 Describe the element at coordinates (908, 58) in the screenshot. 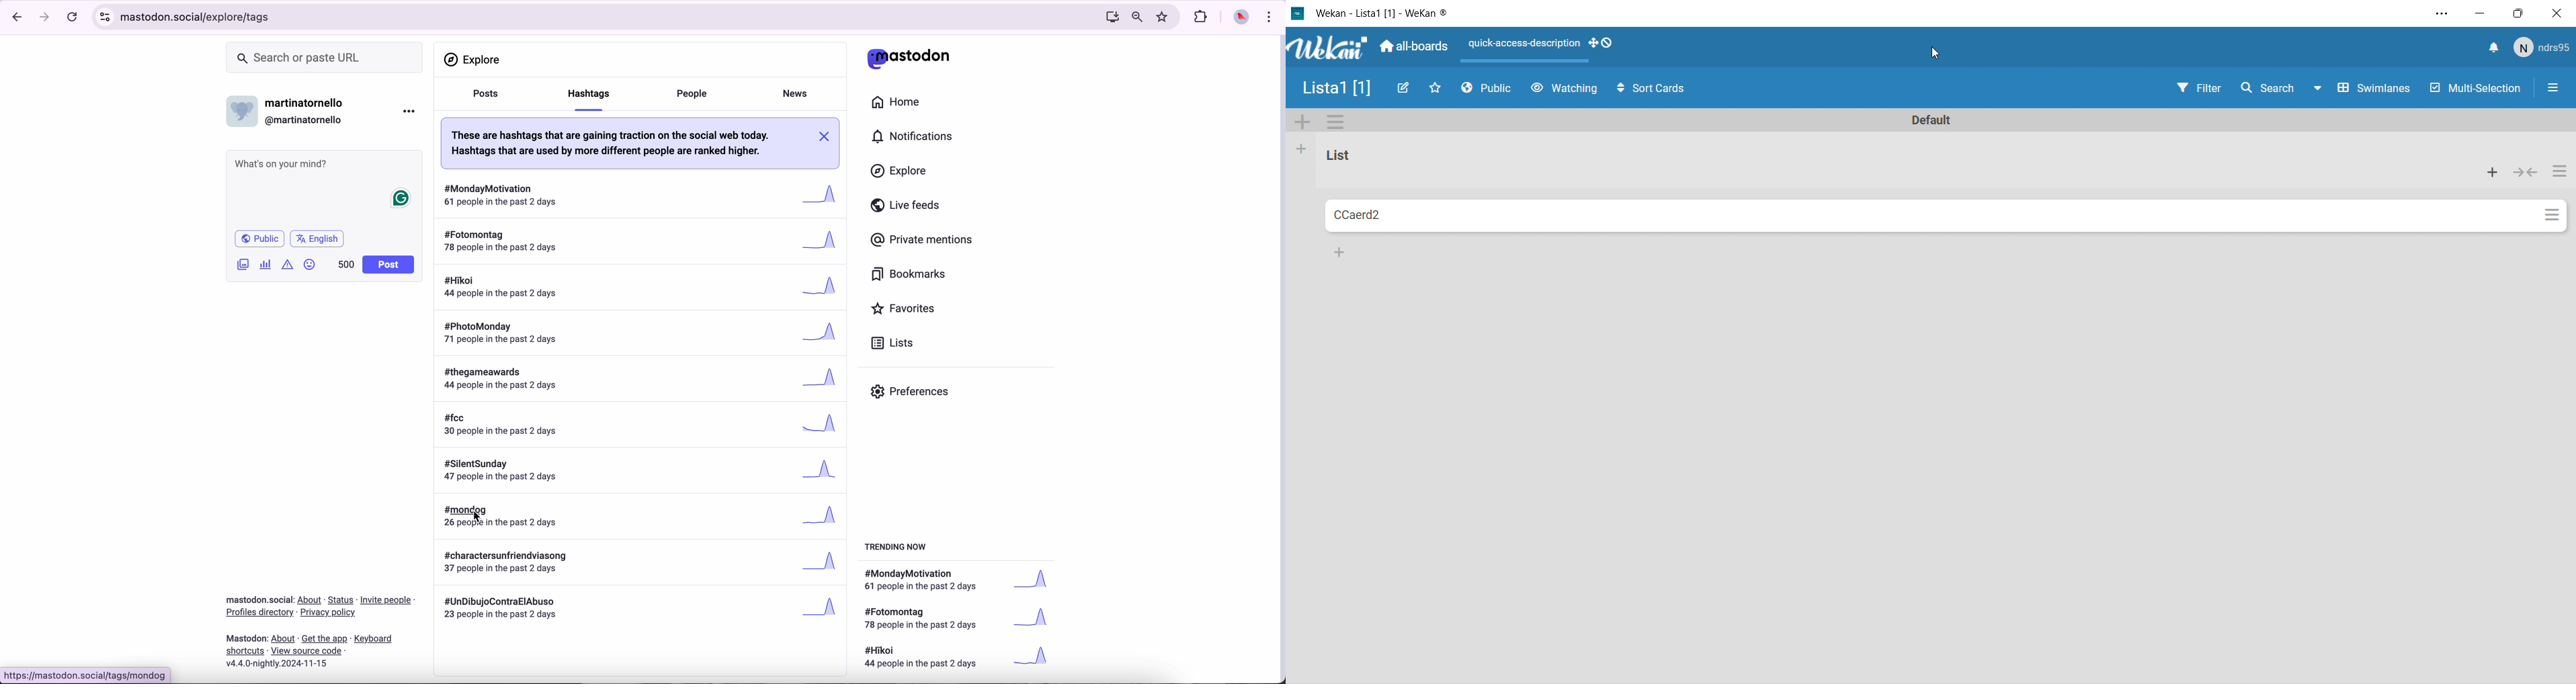

I see `mastodon logo` at that location.